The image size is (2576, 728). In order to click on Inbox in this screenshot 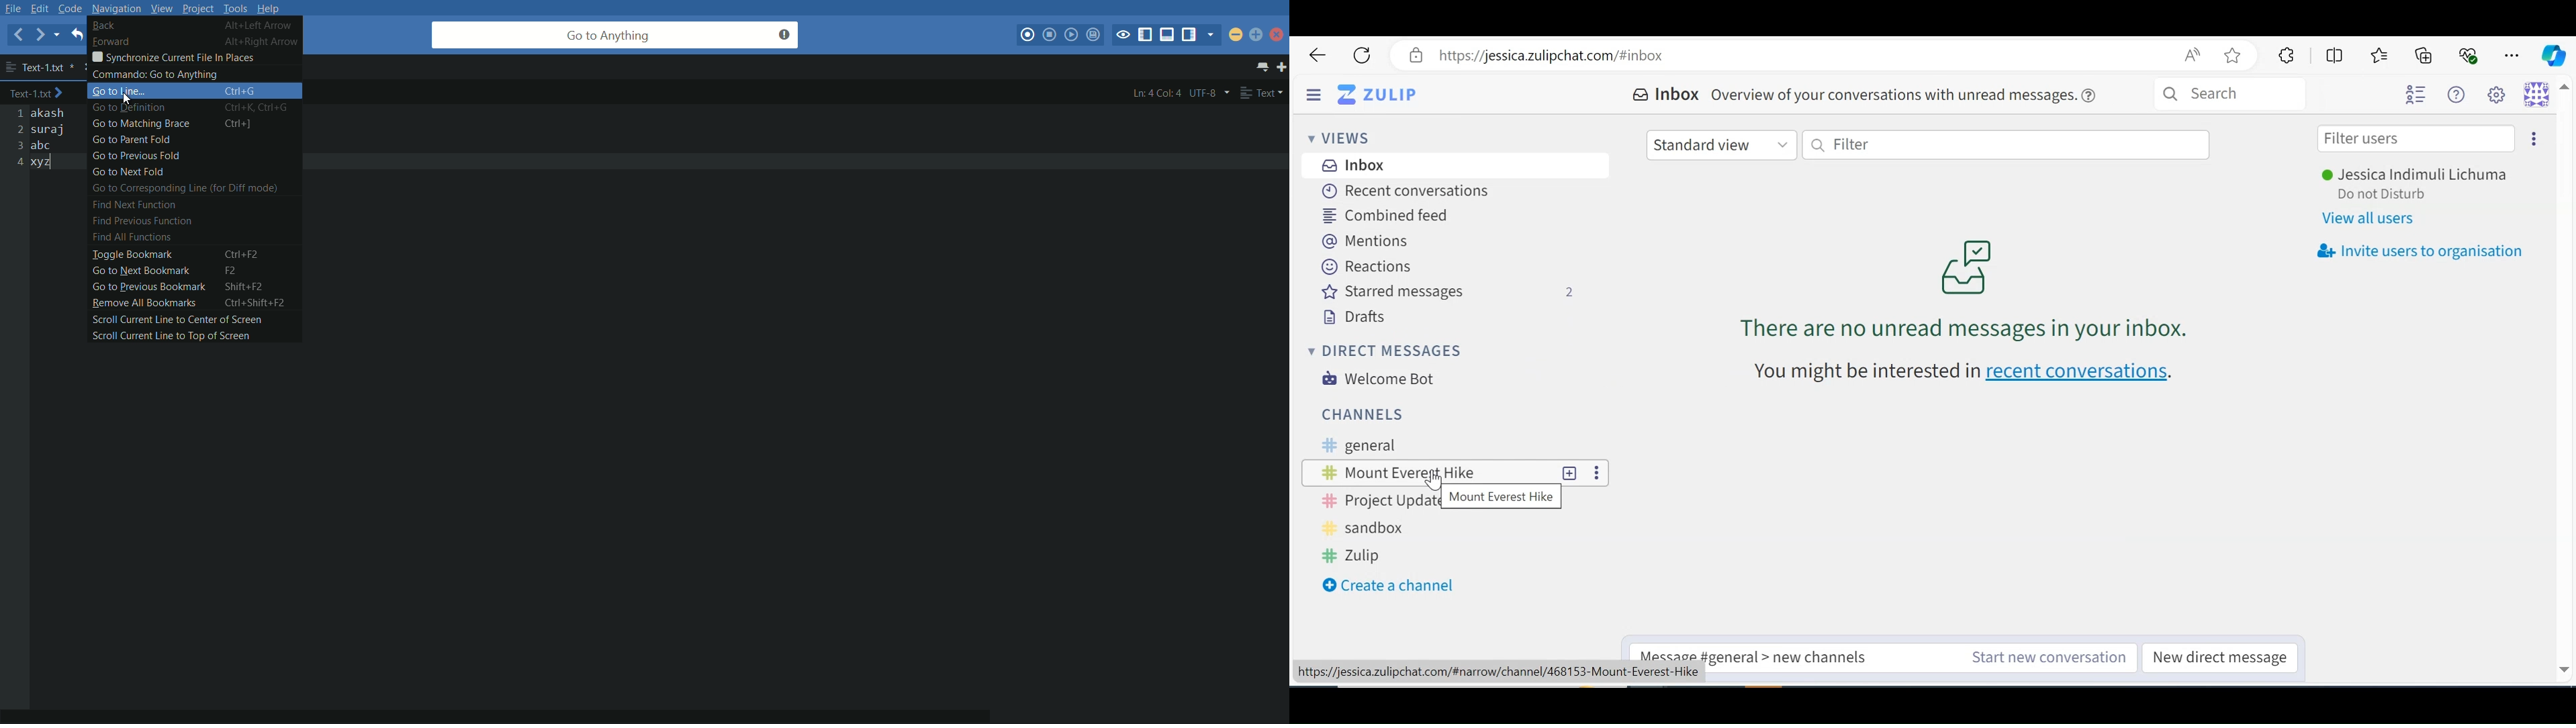, I will do `click(1668, 95)`.